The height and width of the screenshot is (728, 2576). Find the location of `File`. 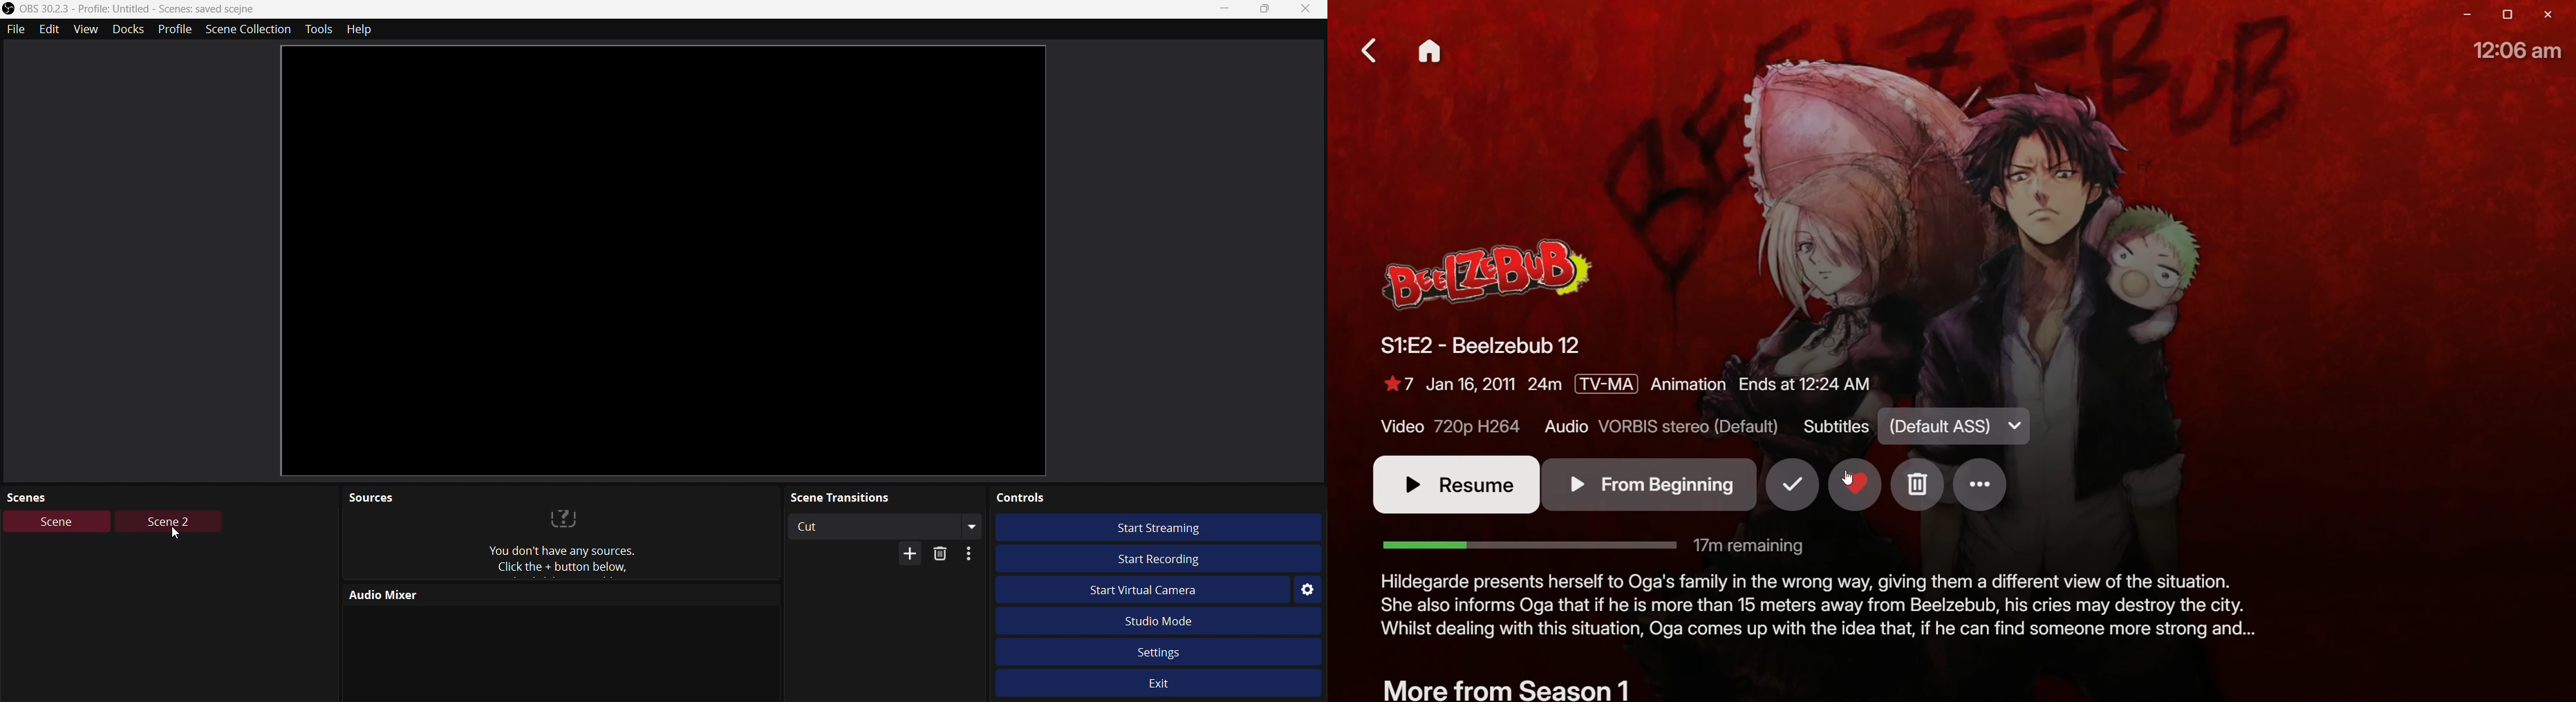

File is located at coordinates (15, 30).